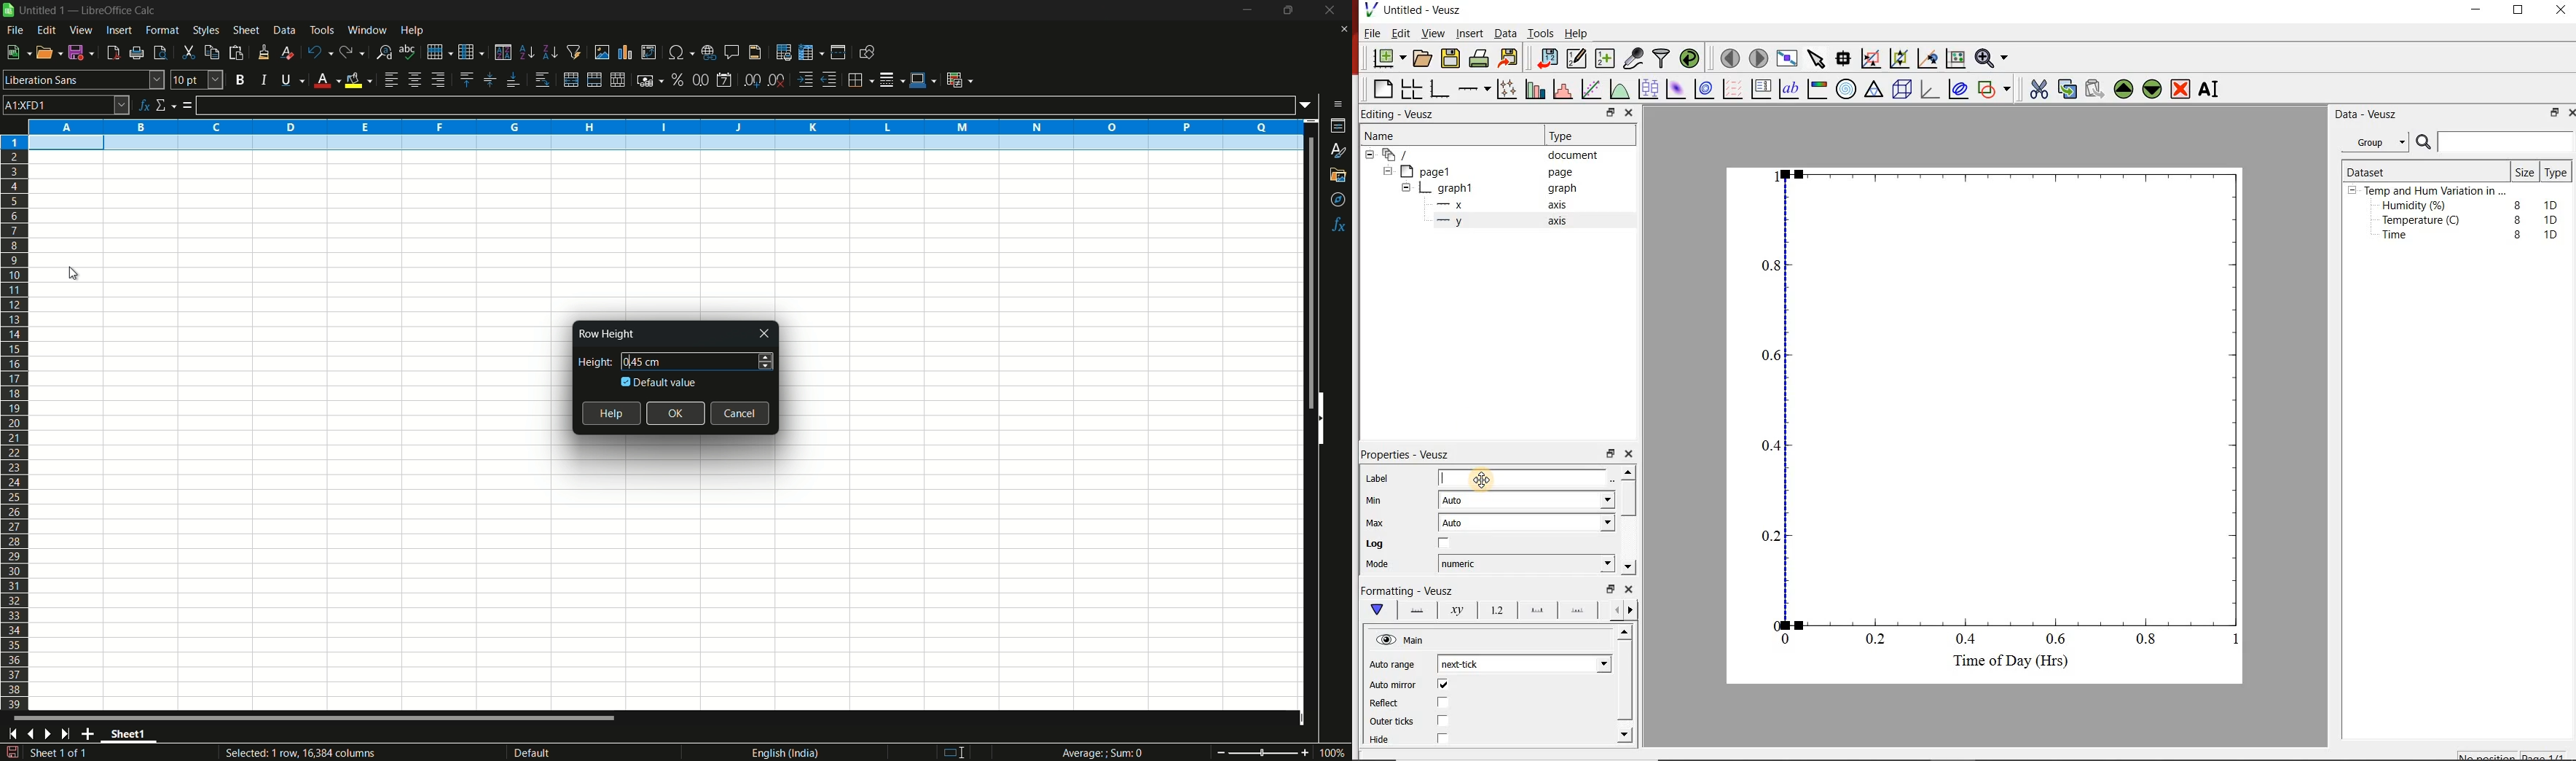 The image size is (2576, 784). What do you see at coordinates (79, 275) in the screenshot?
I see `cursor` at bounding box center [79, 275].